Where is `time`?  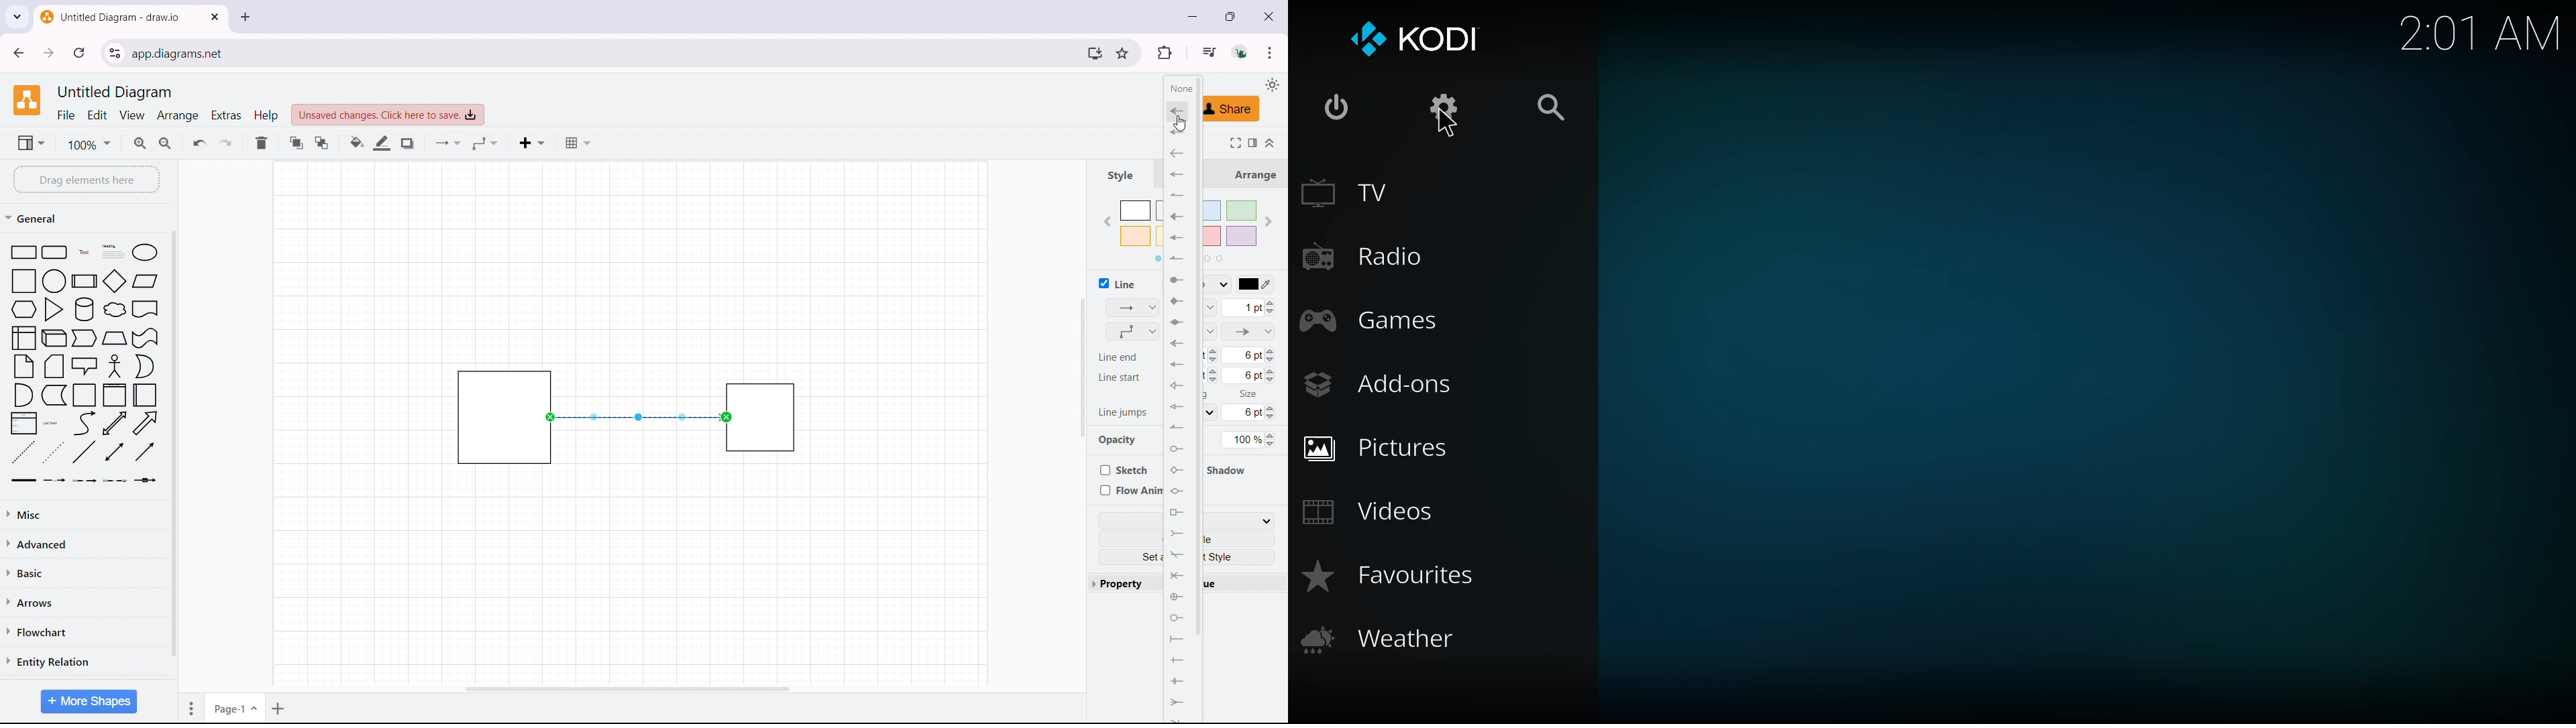
time is located at coordinates (2473, 33).